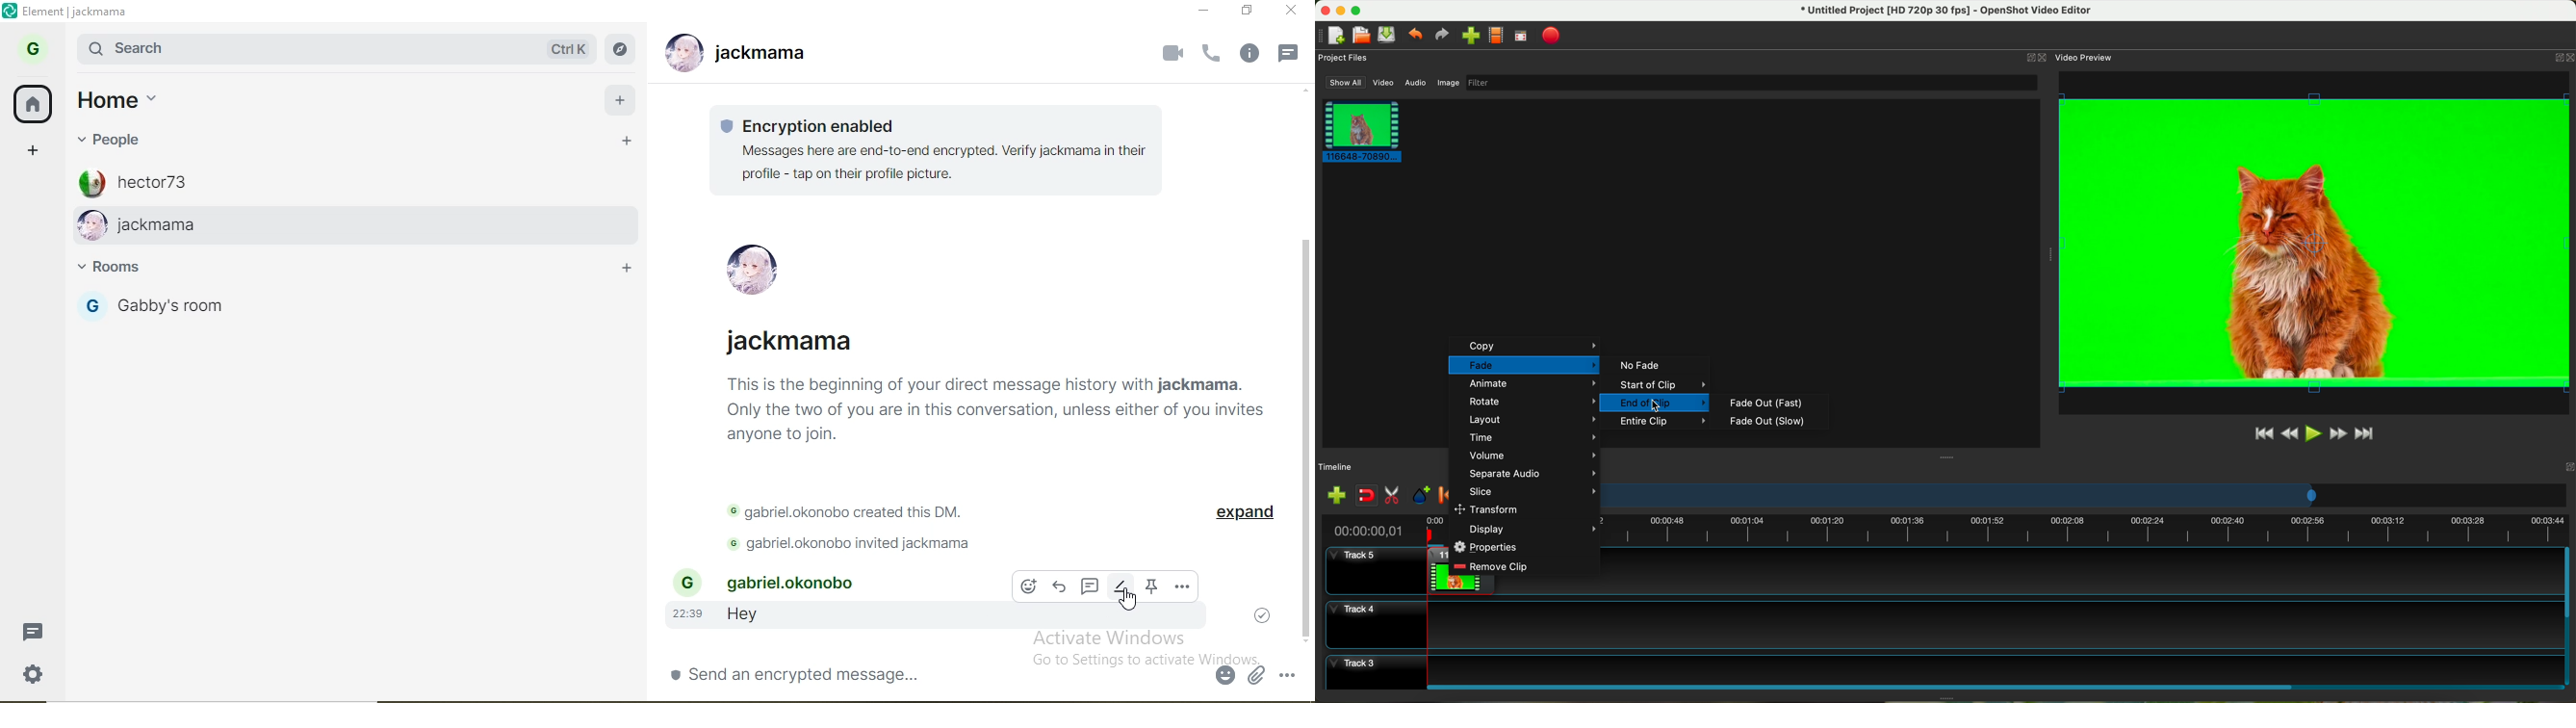 The width and height of the screenshot is (2576, 728). Describe the element at coordinates (2086, 57) in the screenshot. I see `video preview` at that location.